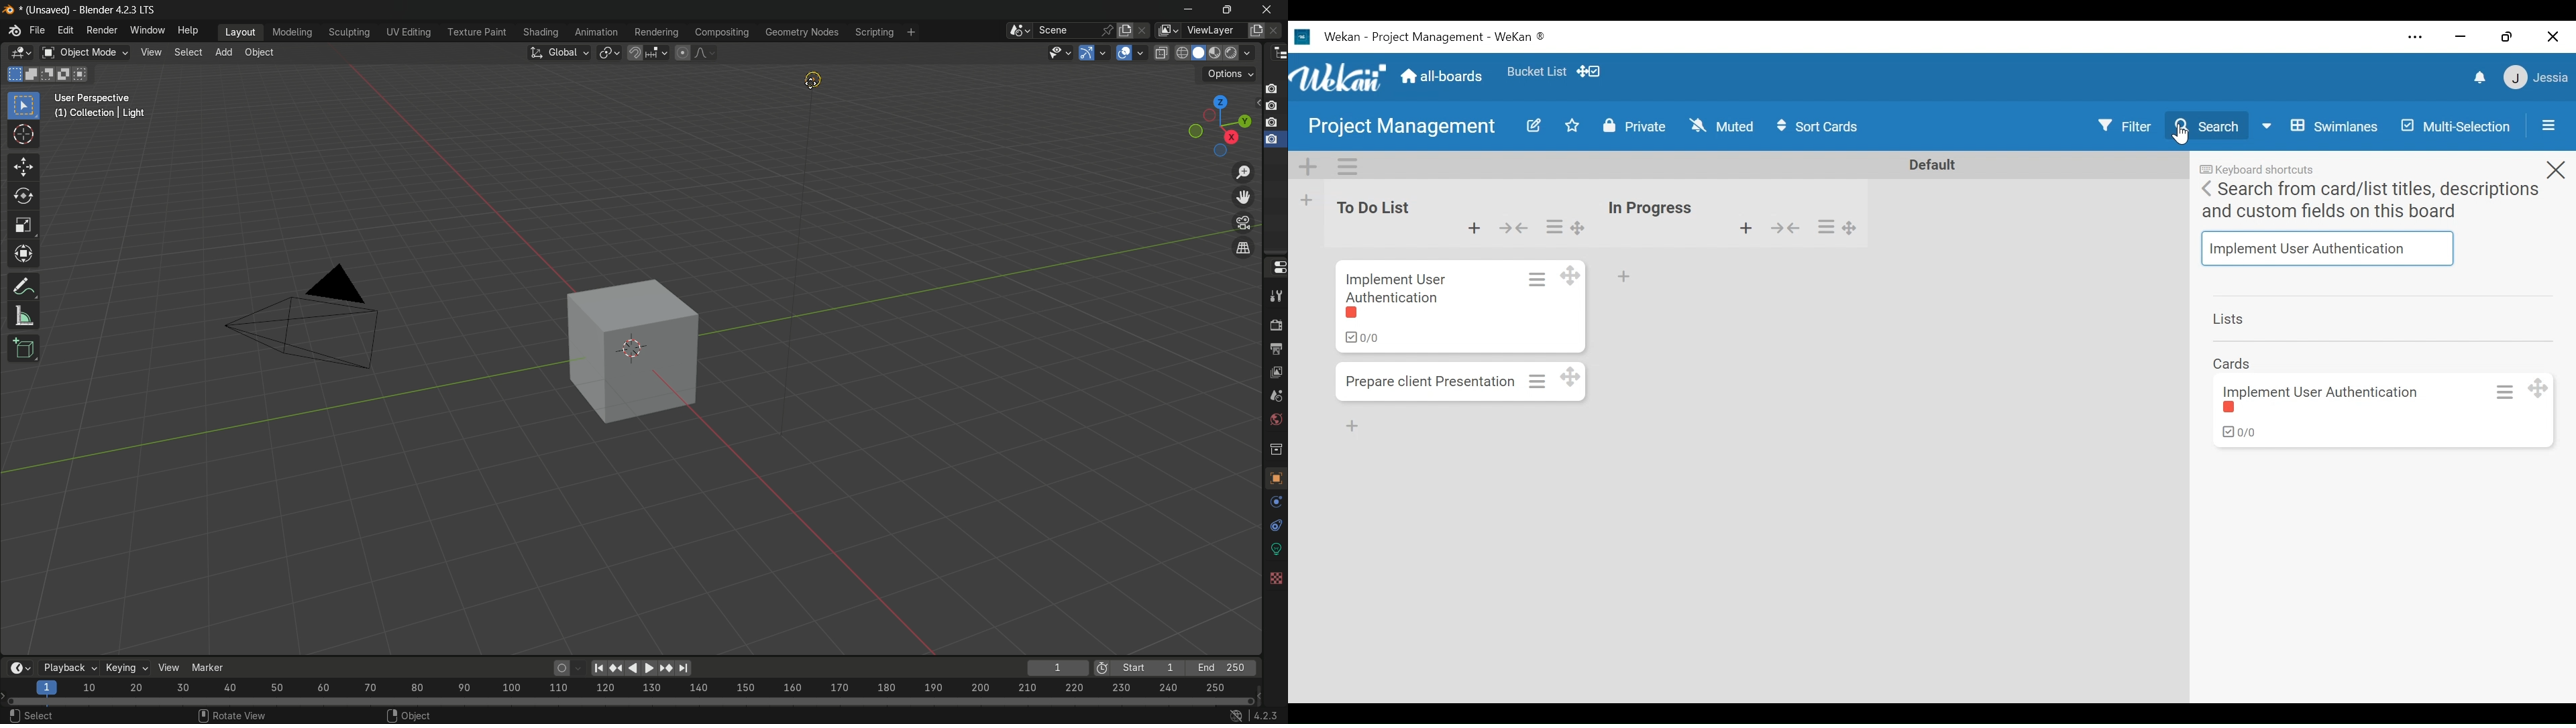 The width and height of the screenshot is (2576, 728). What do you see at coordinates (1069, 32) in the screenshot?
I see `scene name` at bounding box center [1069, 32].